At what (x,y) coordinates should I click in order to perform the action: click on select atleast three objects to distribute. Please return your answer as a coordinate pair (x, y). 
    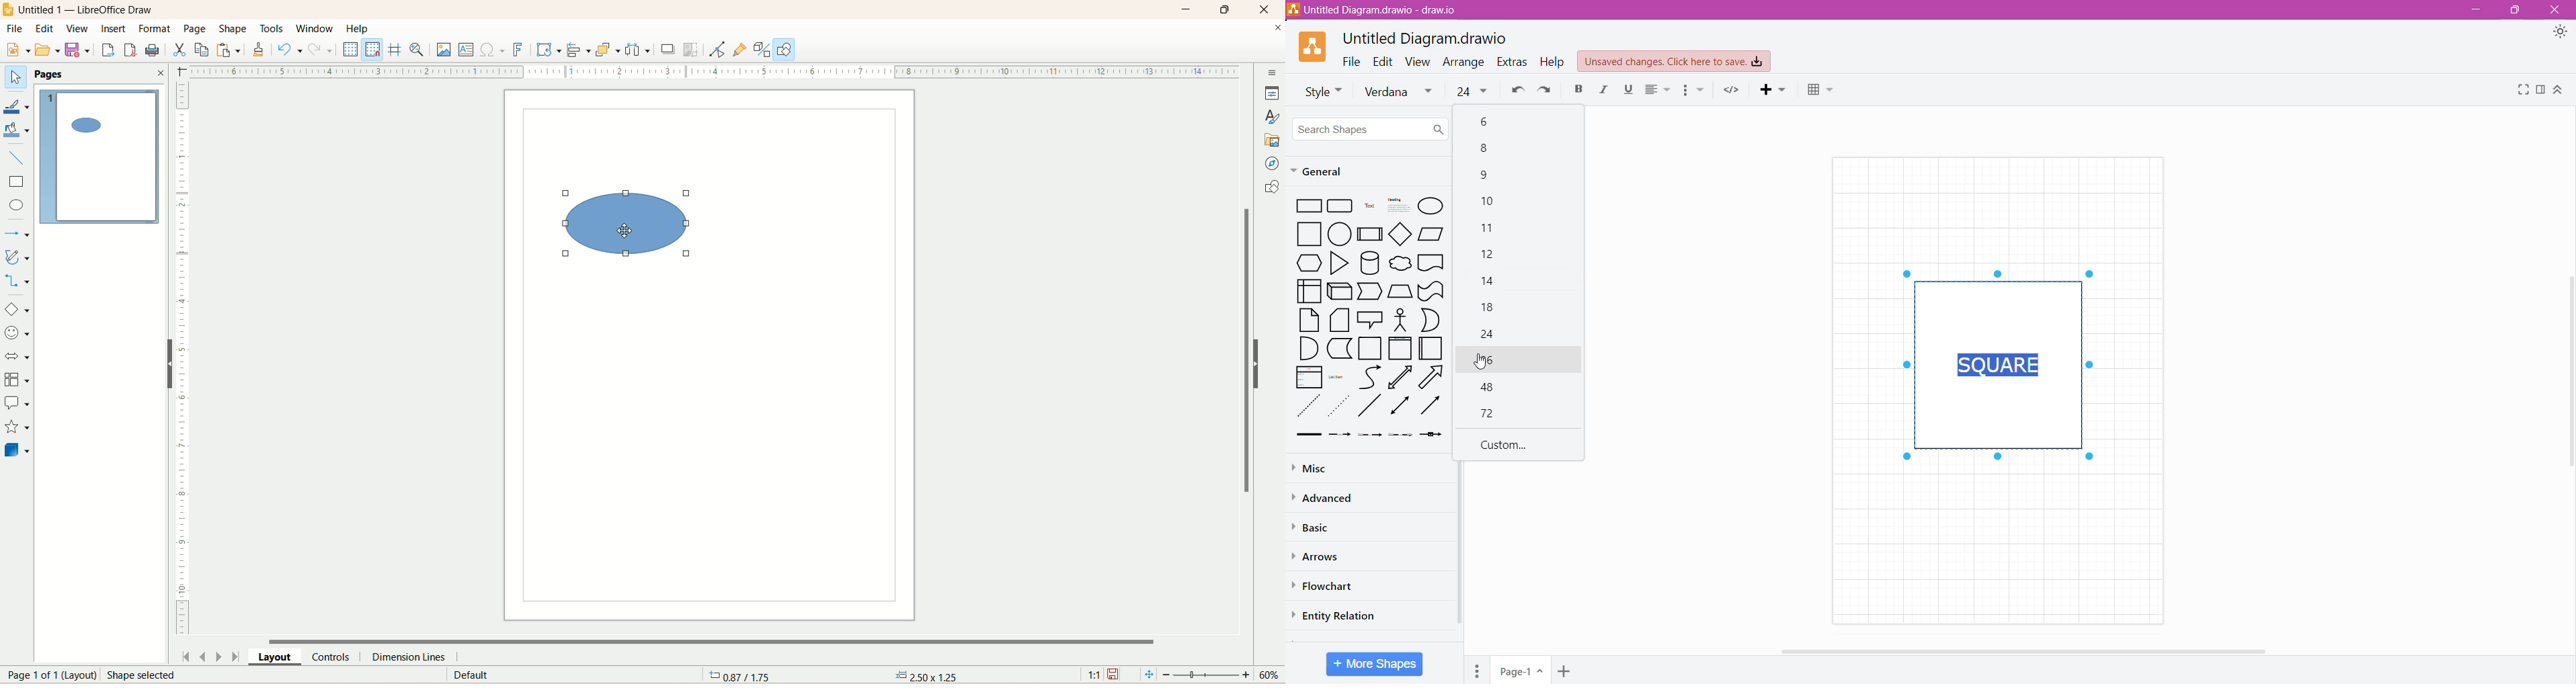
    Looking at the image, I should click on (639, 50).